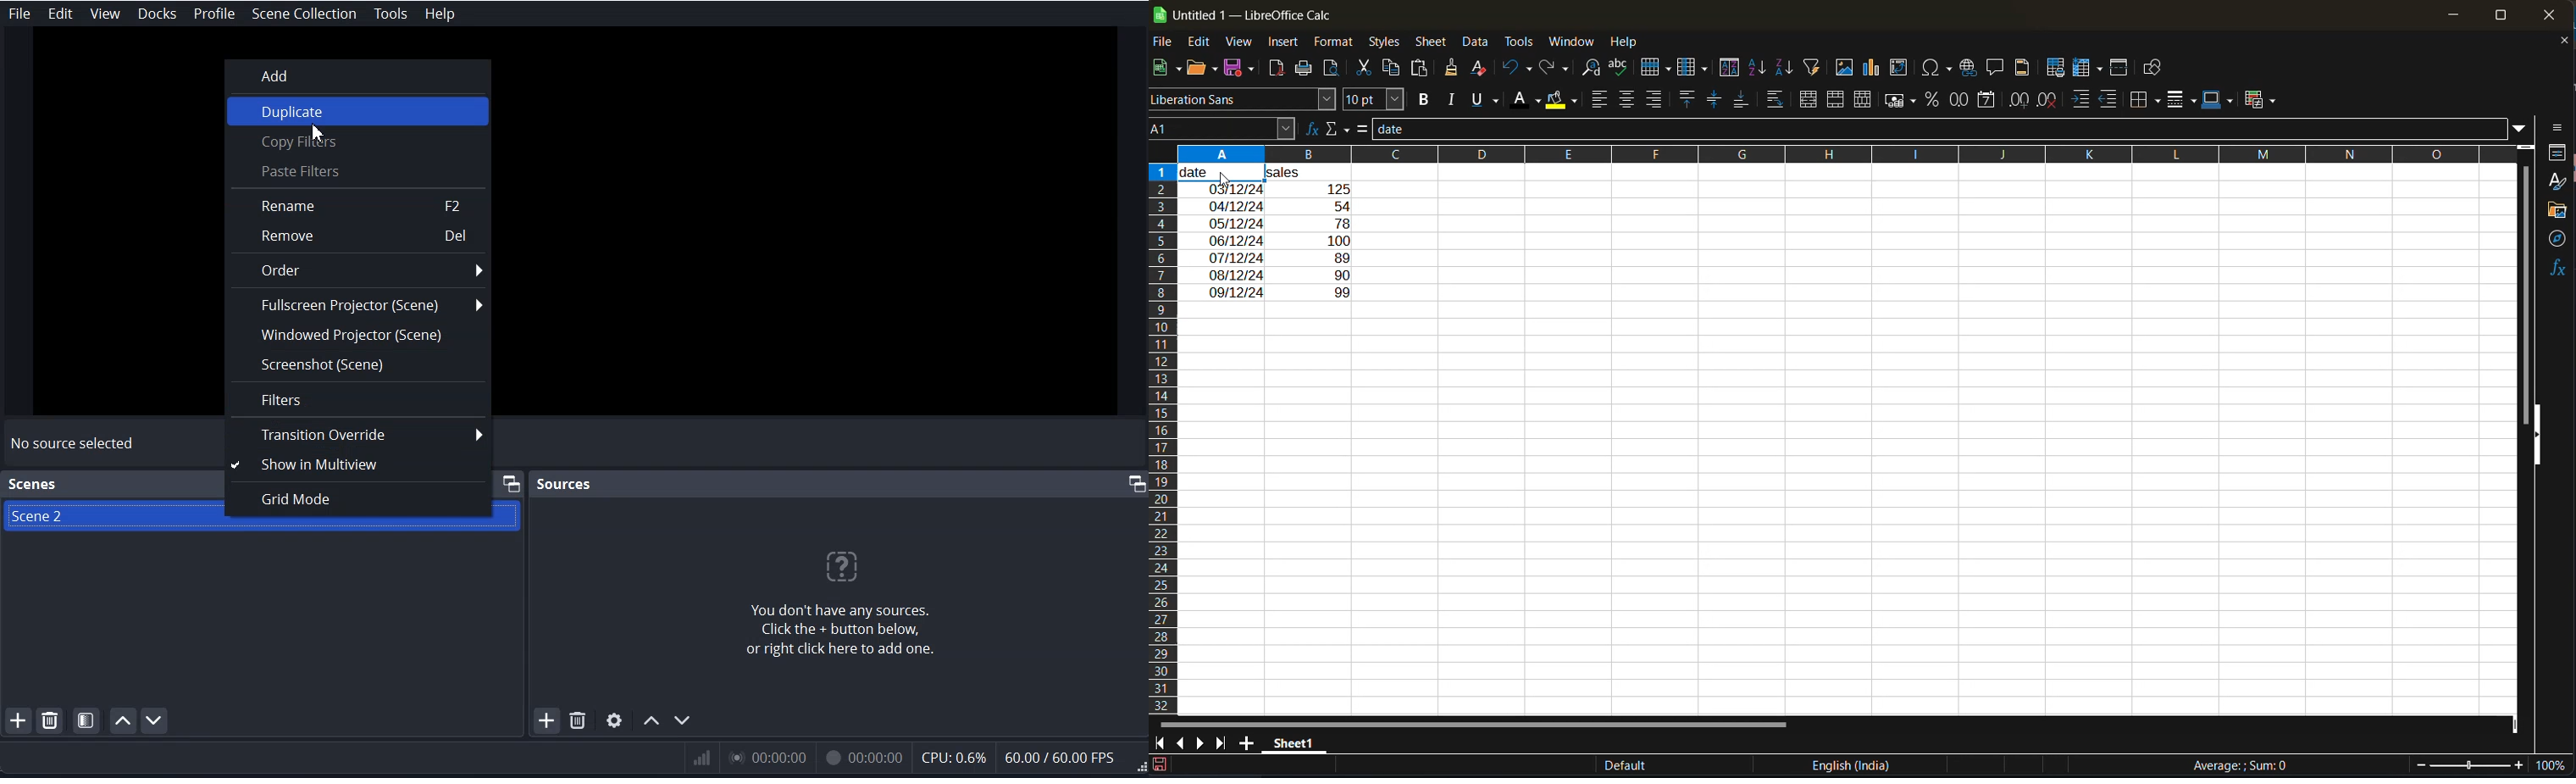 This screenshot has height=784, width=2576. Describe the element at coordinates (358, 304) in the screenshot. I see `Fullscreen Projector ` at that location.